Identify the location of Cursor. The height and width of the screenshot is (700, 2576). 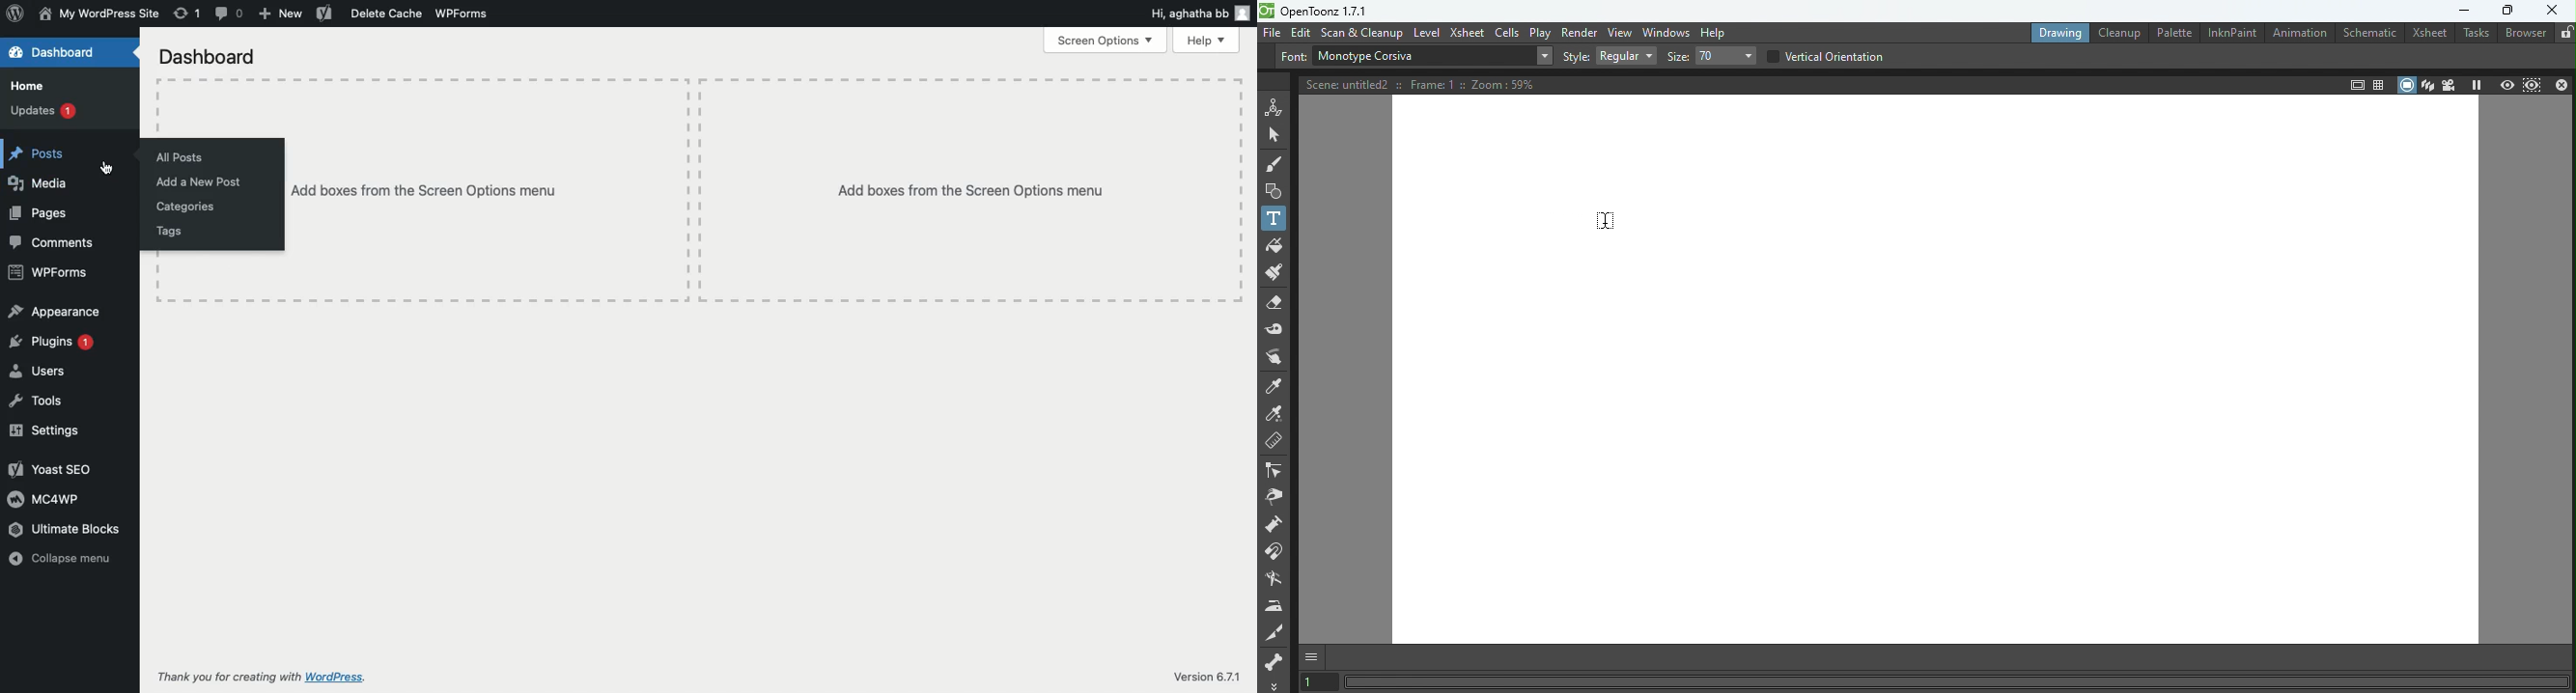
(107, 168).